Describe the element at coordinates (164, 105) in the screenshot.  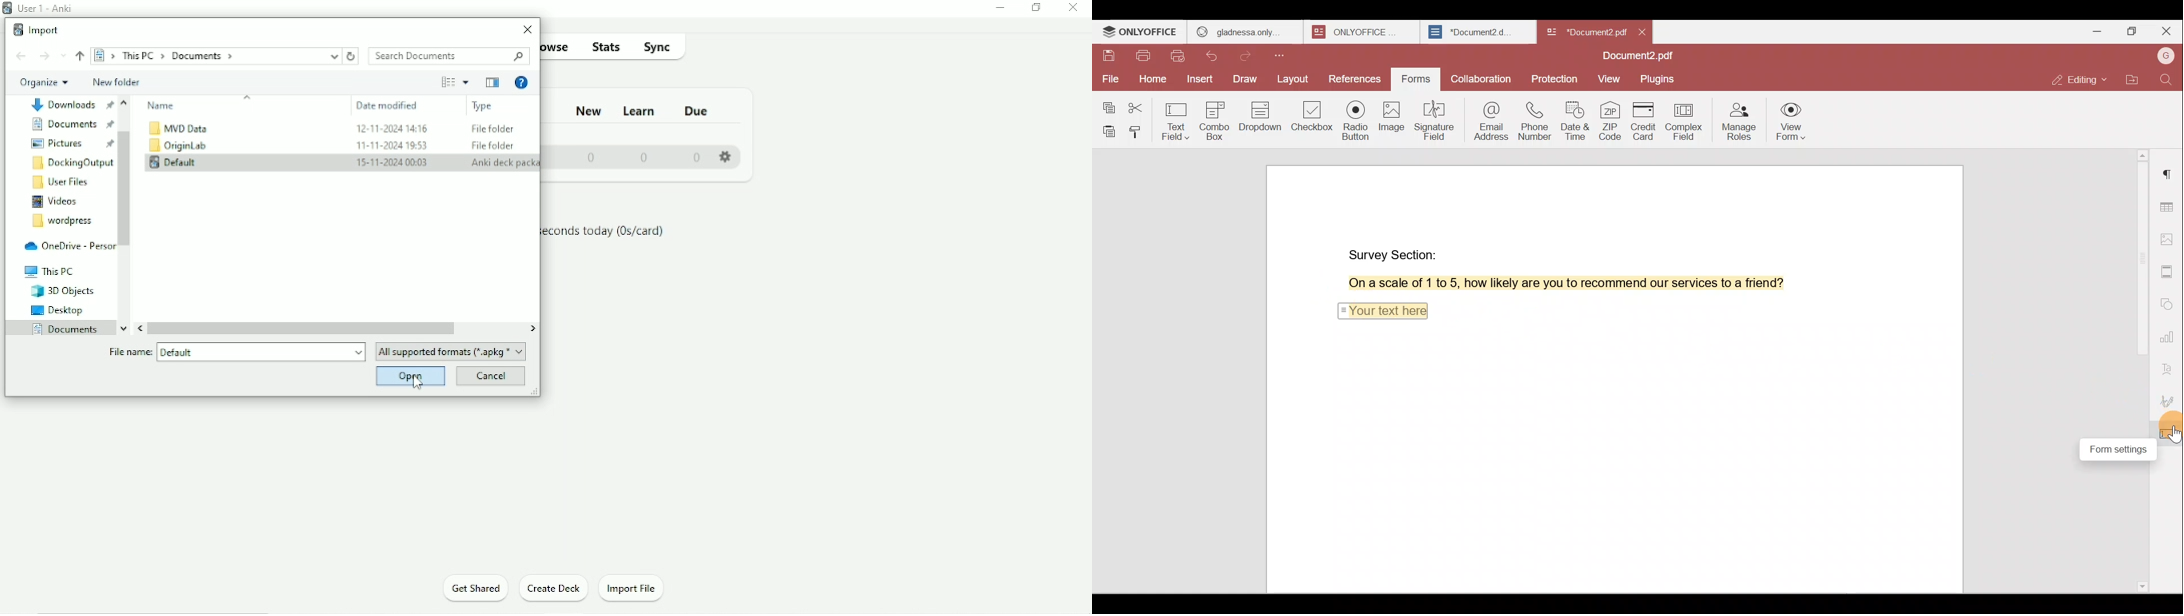
I see `Name` at that location.